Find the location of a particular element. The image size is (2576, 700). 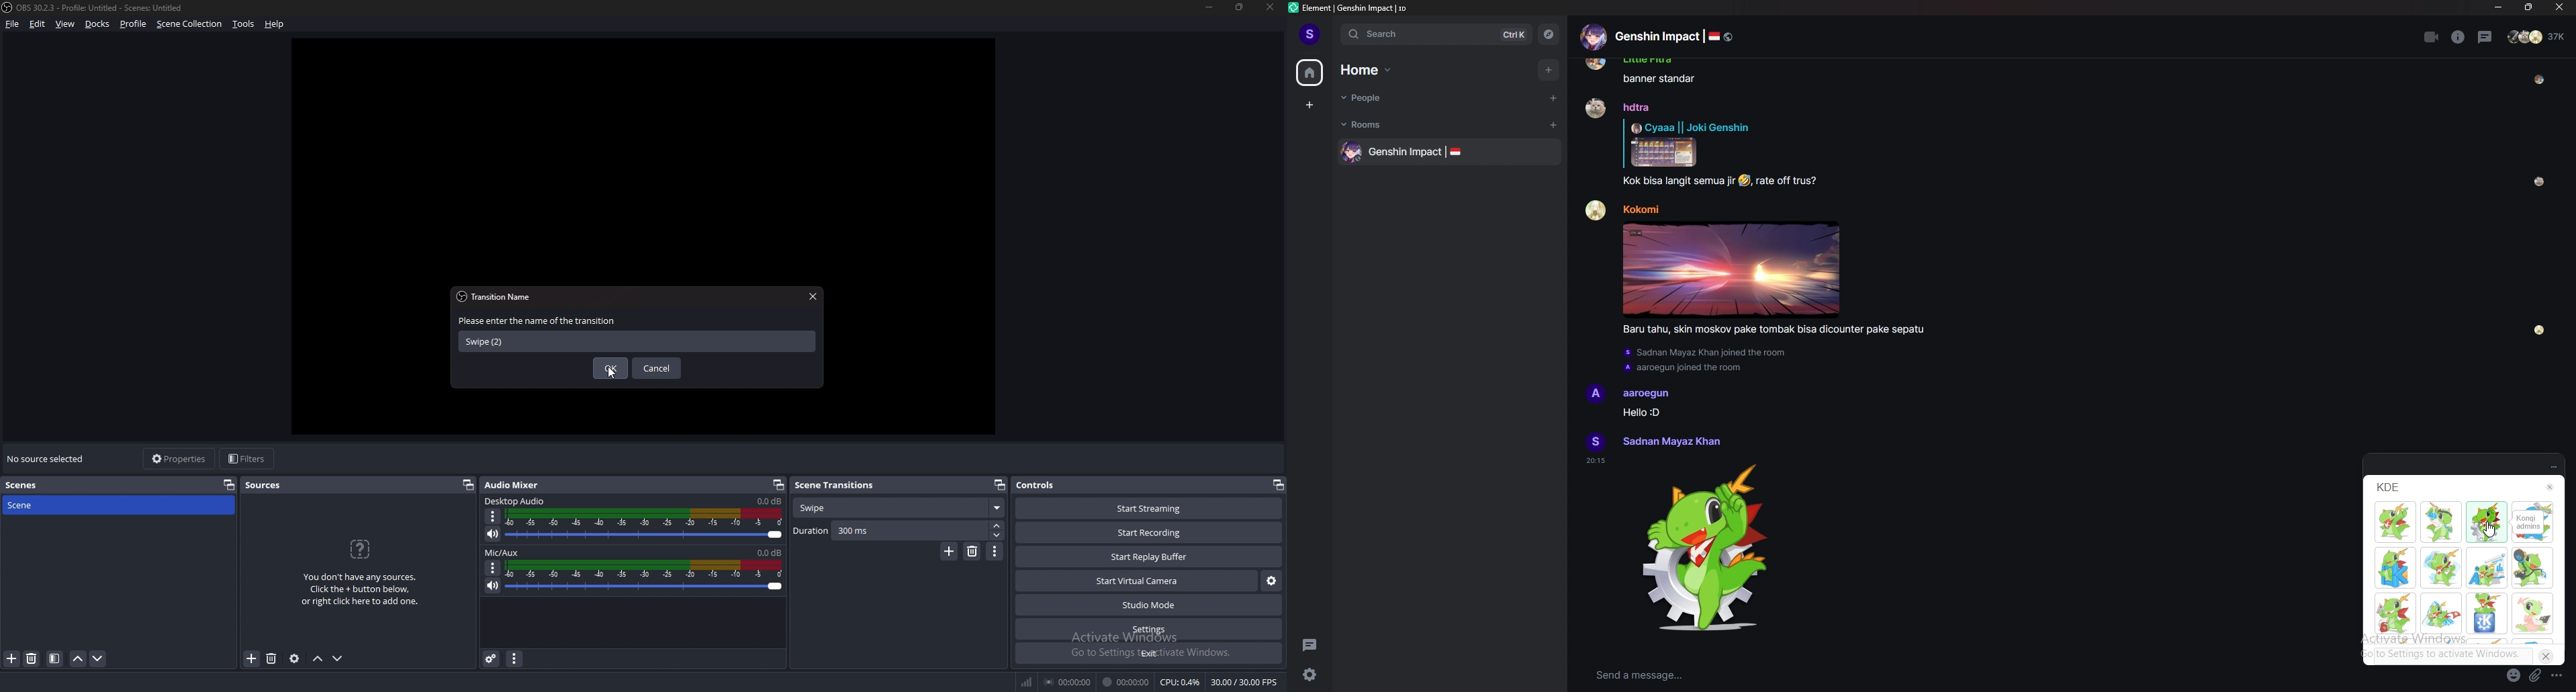

add transition is located at coordinates (950, 553).